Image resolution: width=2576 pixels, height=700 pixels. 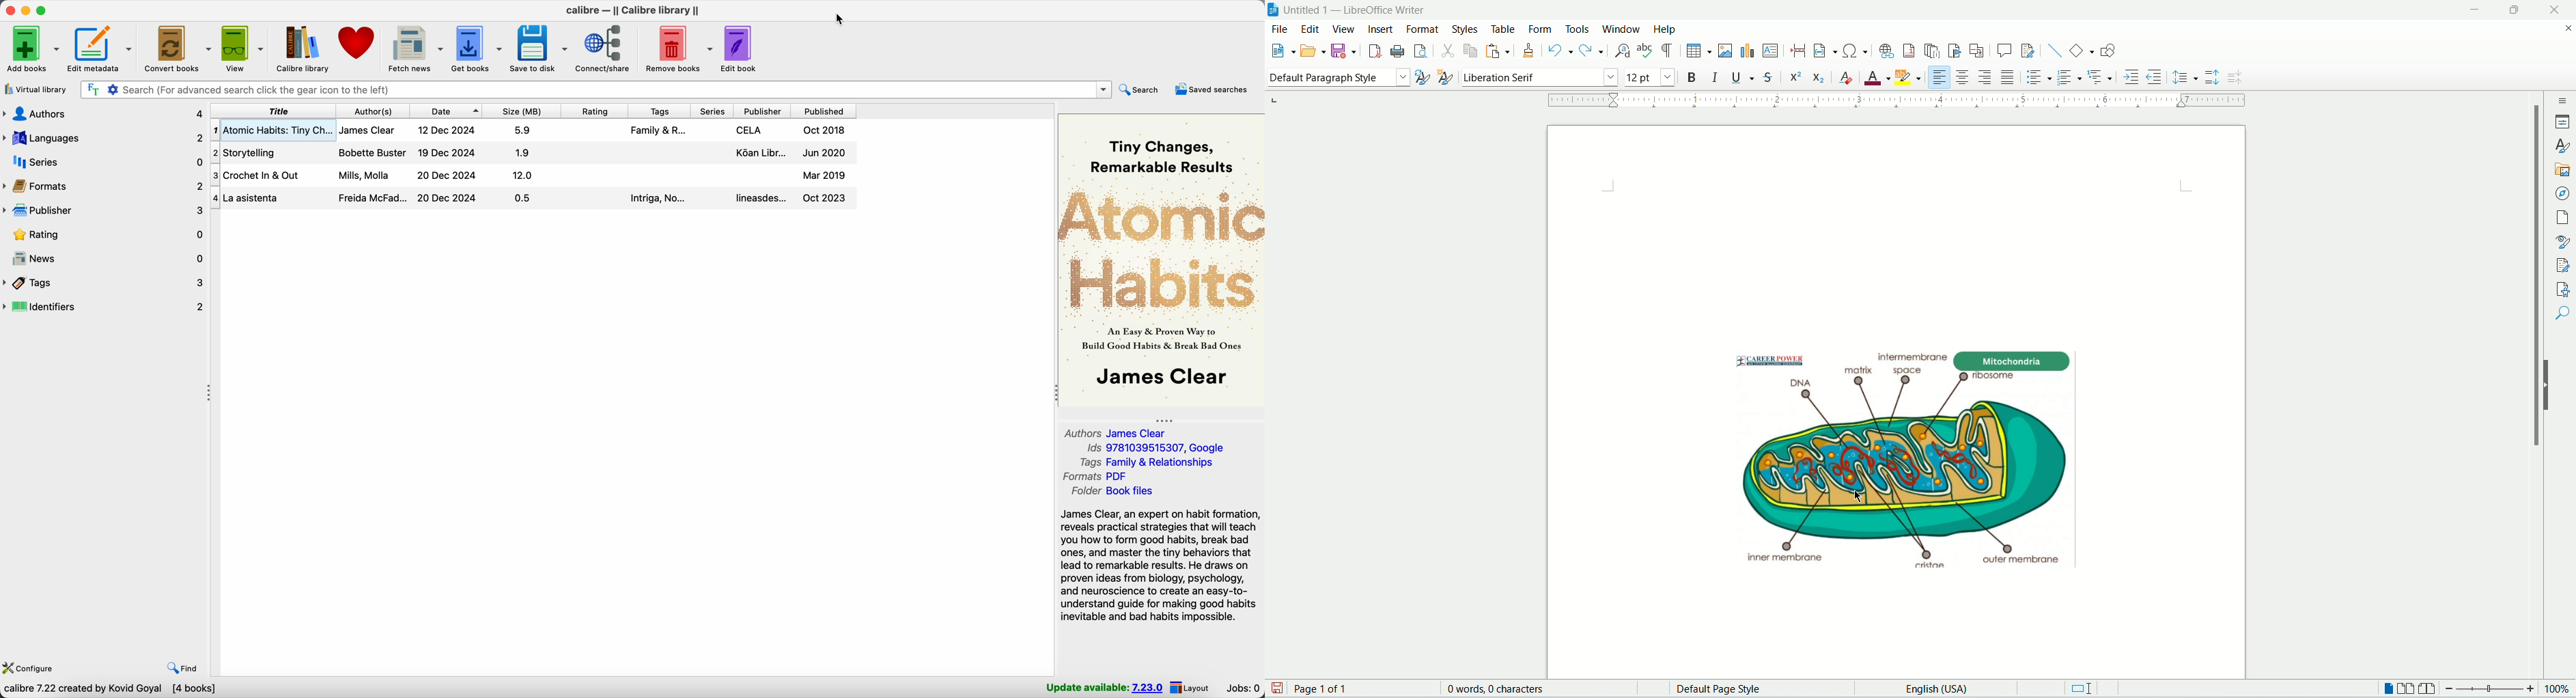 I want to click on italic, so click(x=1716, y=78).